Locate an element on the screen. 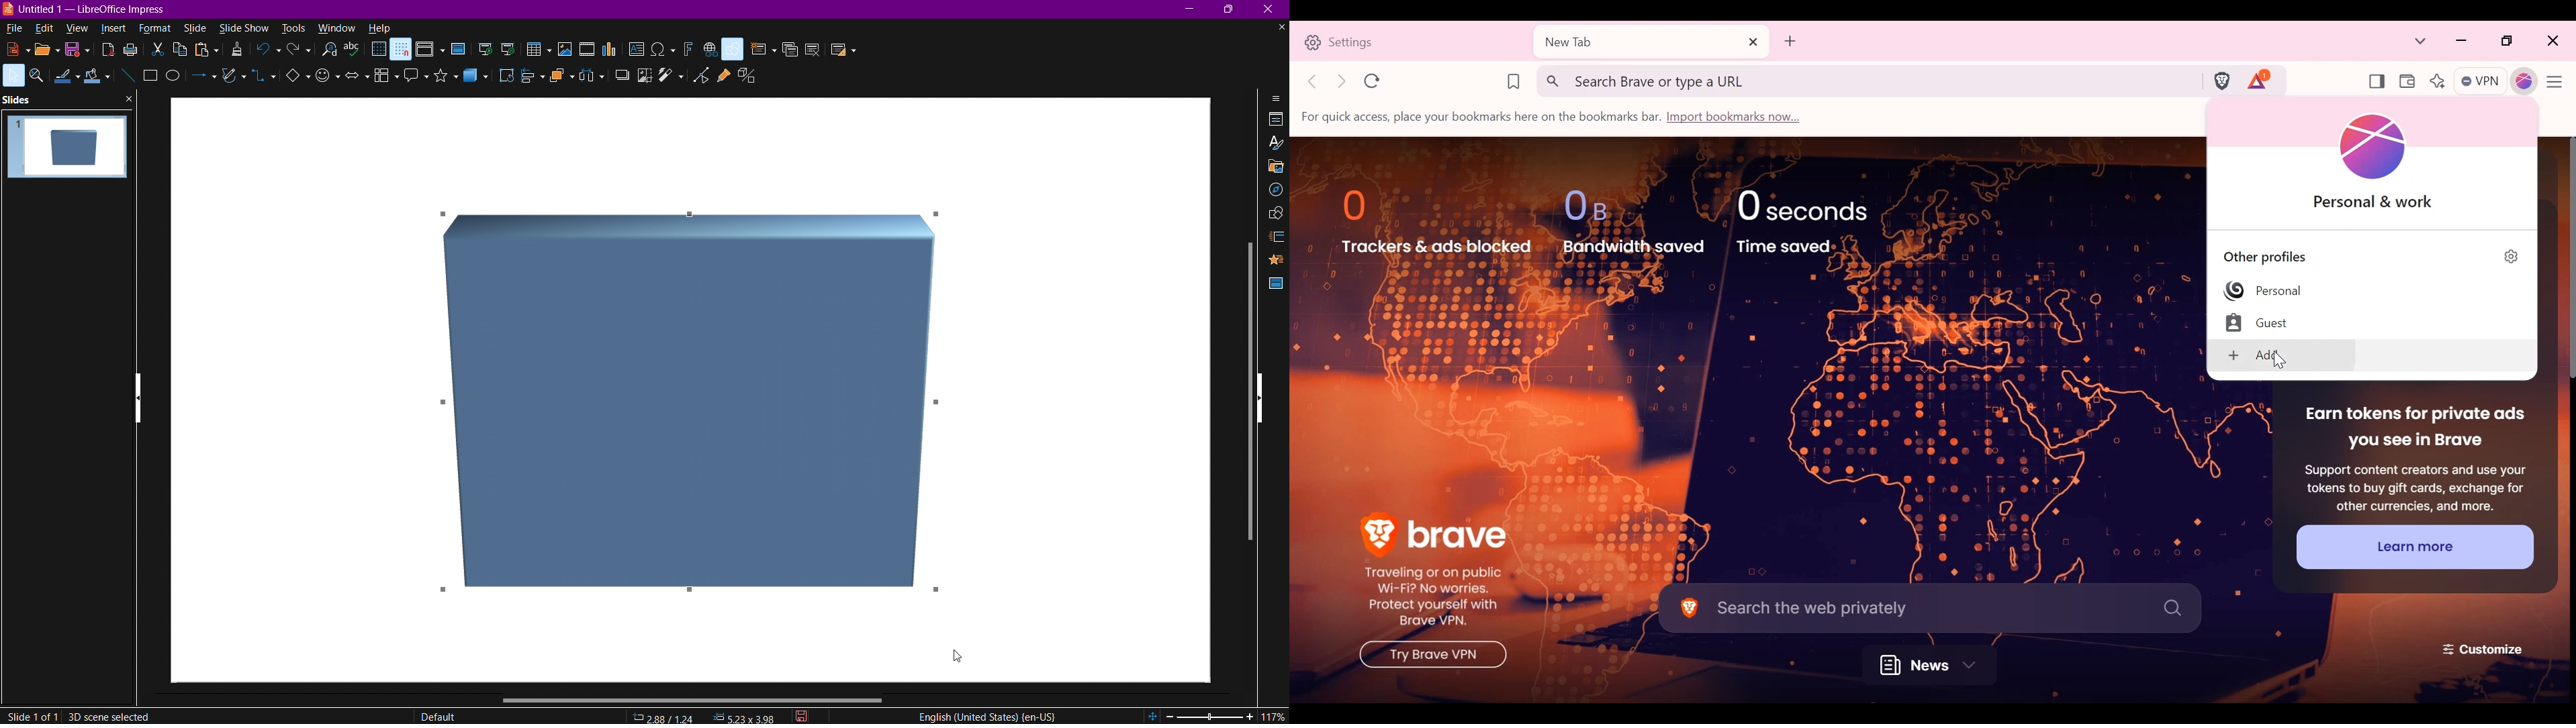  Insert Text Box is located at coordinates (639, 50).